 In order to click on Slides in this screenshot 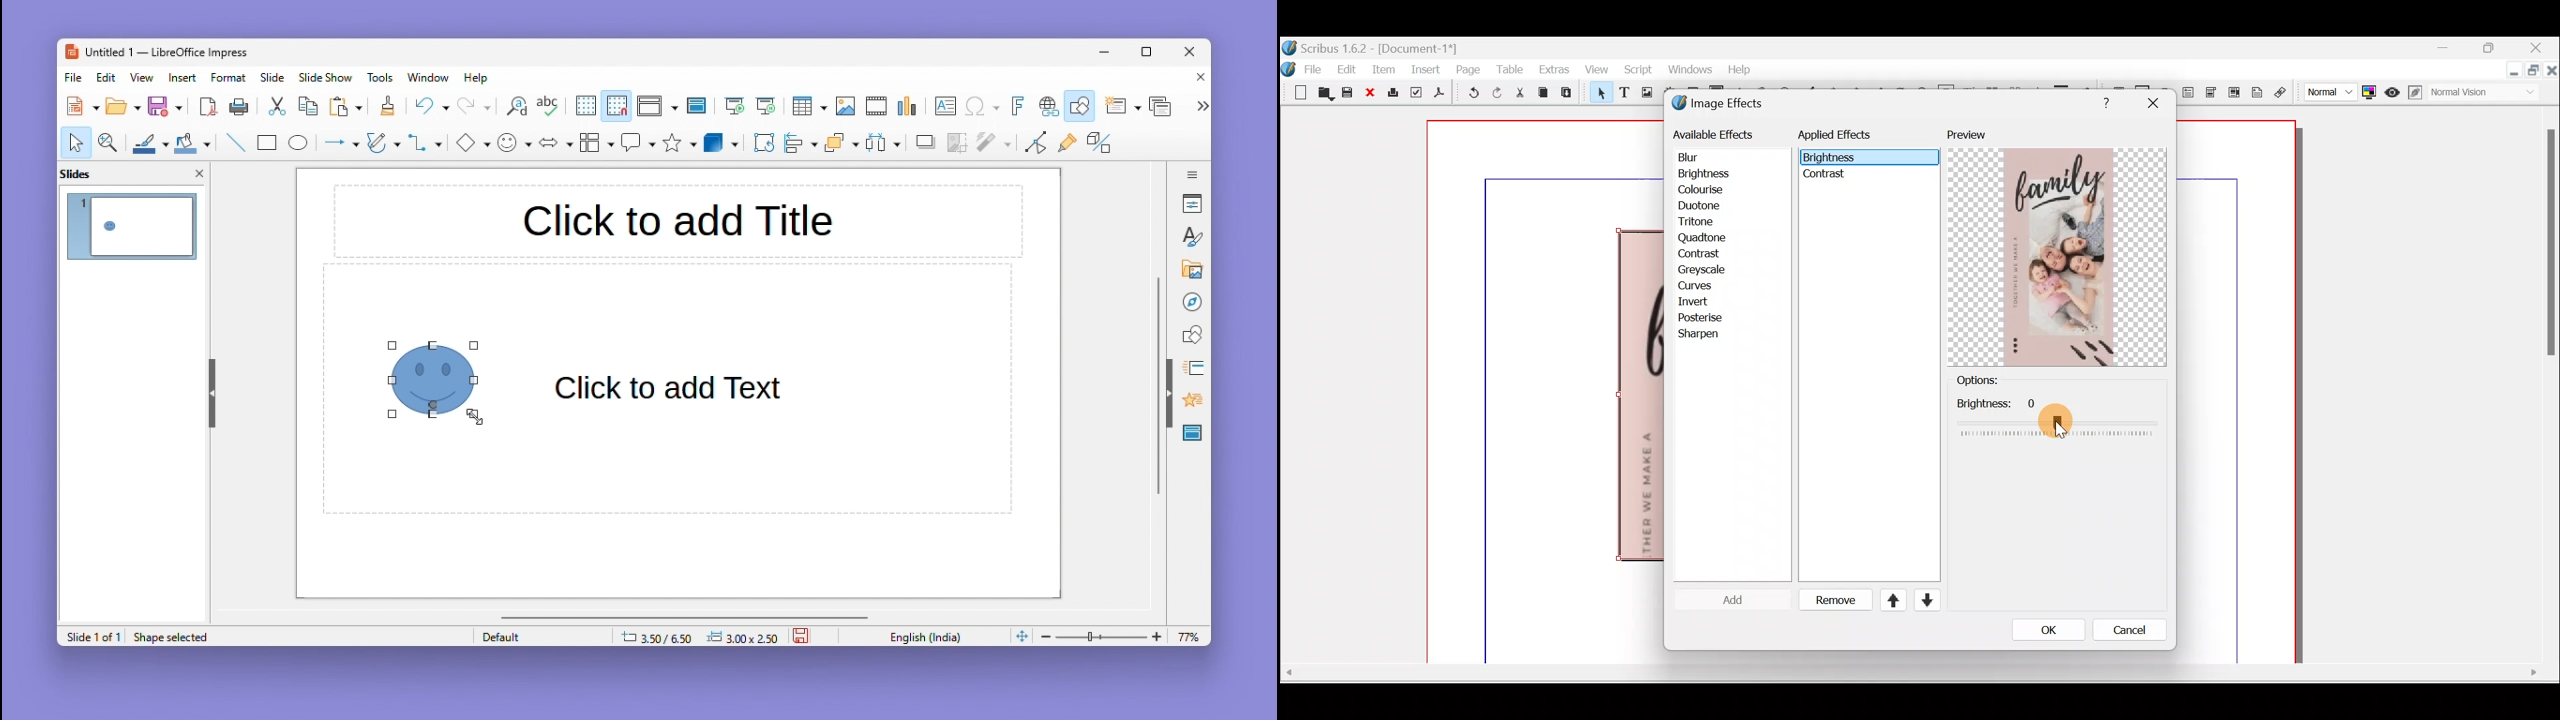, I will do `click(86, 173)`.